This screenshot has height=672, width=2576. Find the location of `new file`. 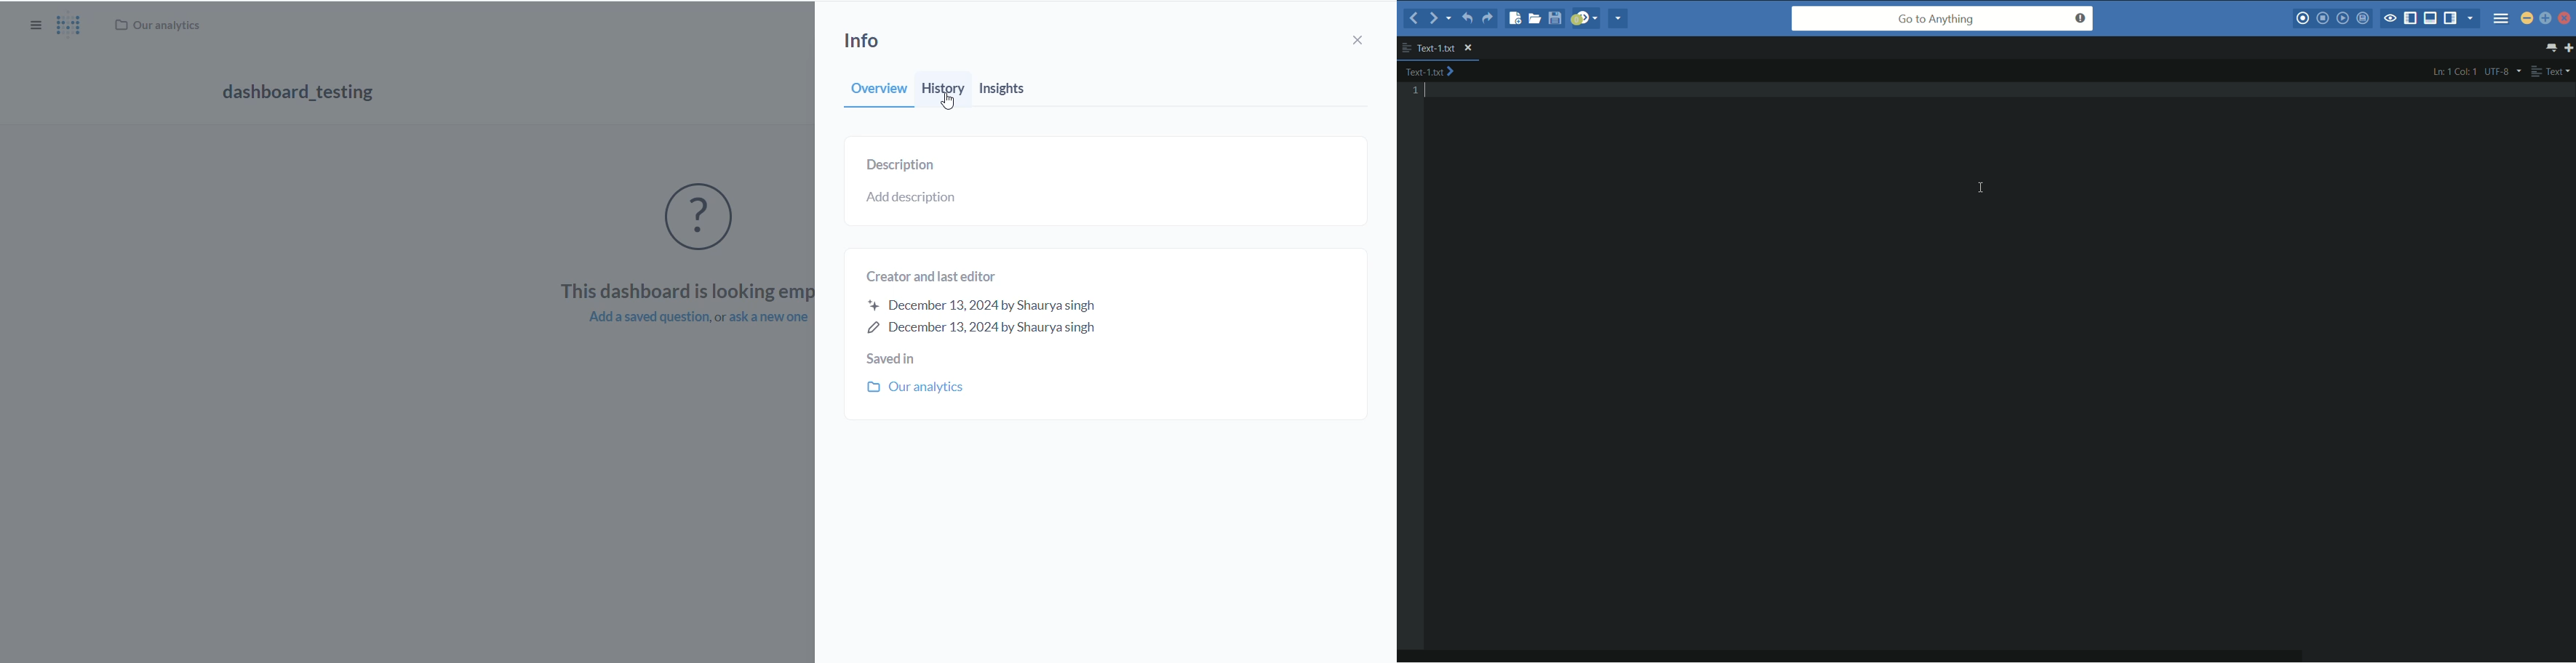

new file is located at coordinates (1515, 20).